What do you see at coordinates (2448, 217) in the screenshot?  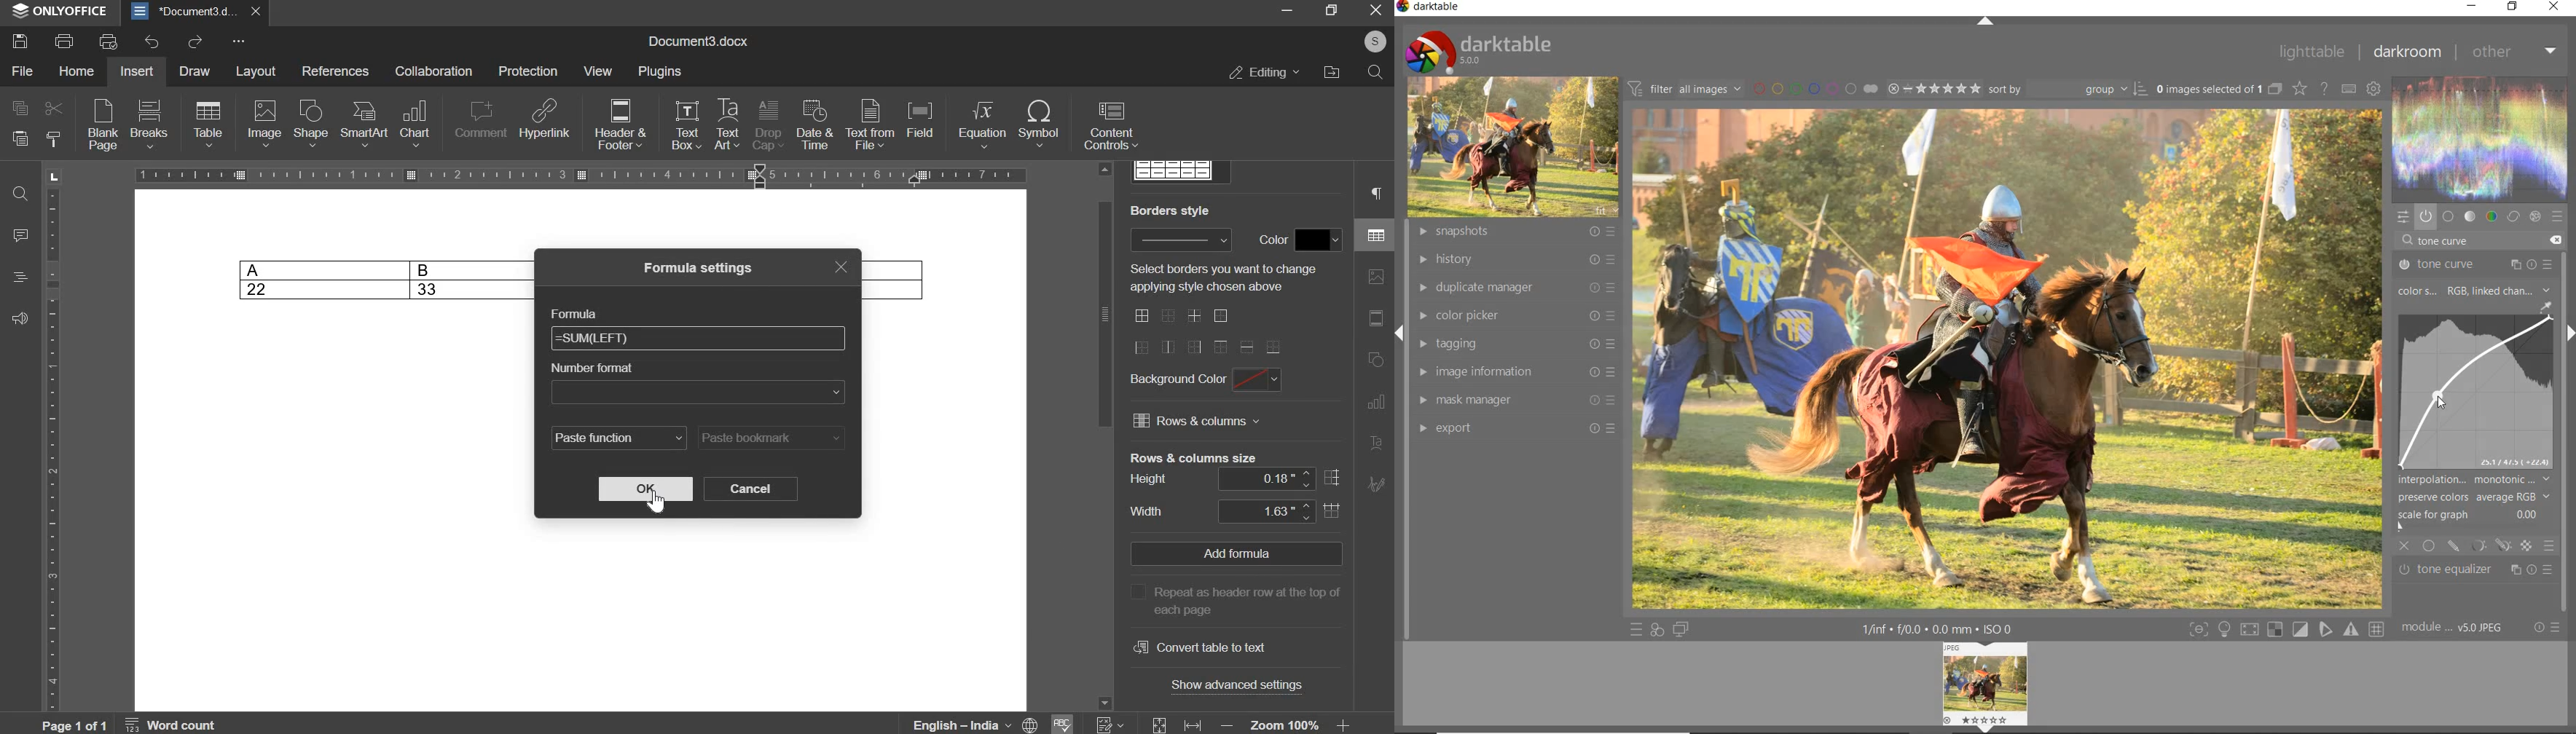 I see `base` at bounding box center [2448, 217].